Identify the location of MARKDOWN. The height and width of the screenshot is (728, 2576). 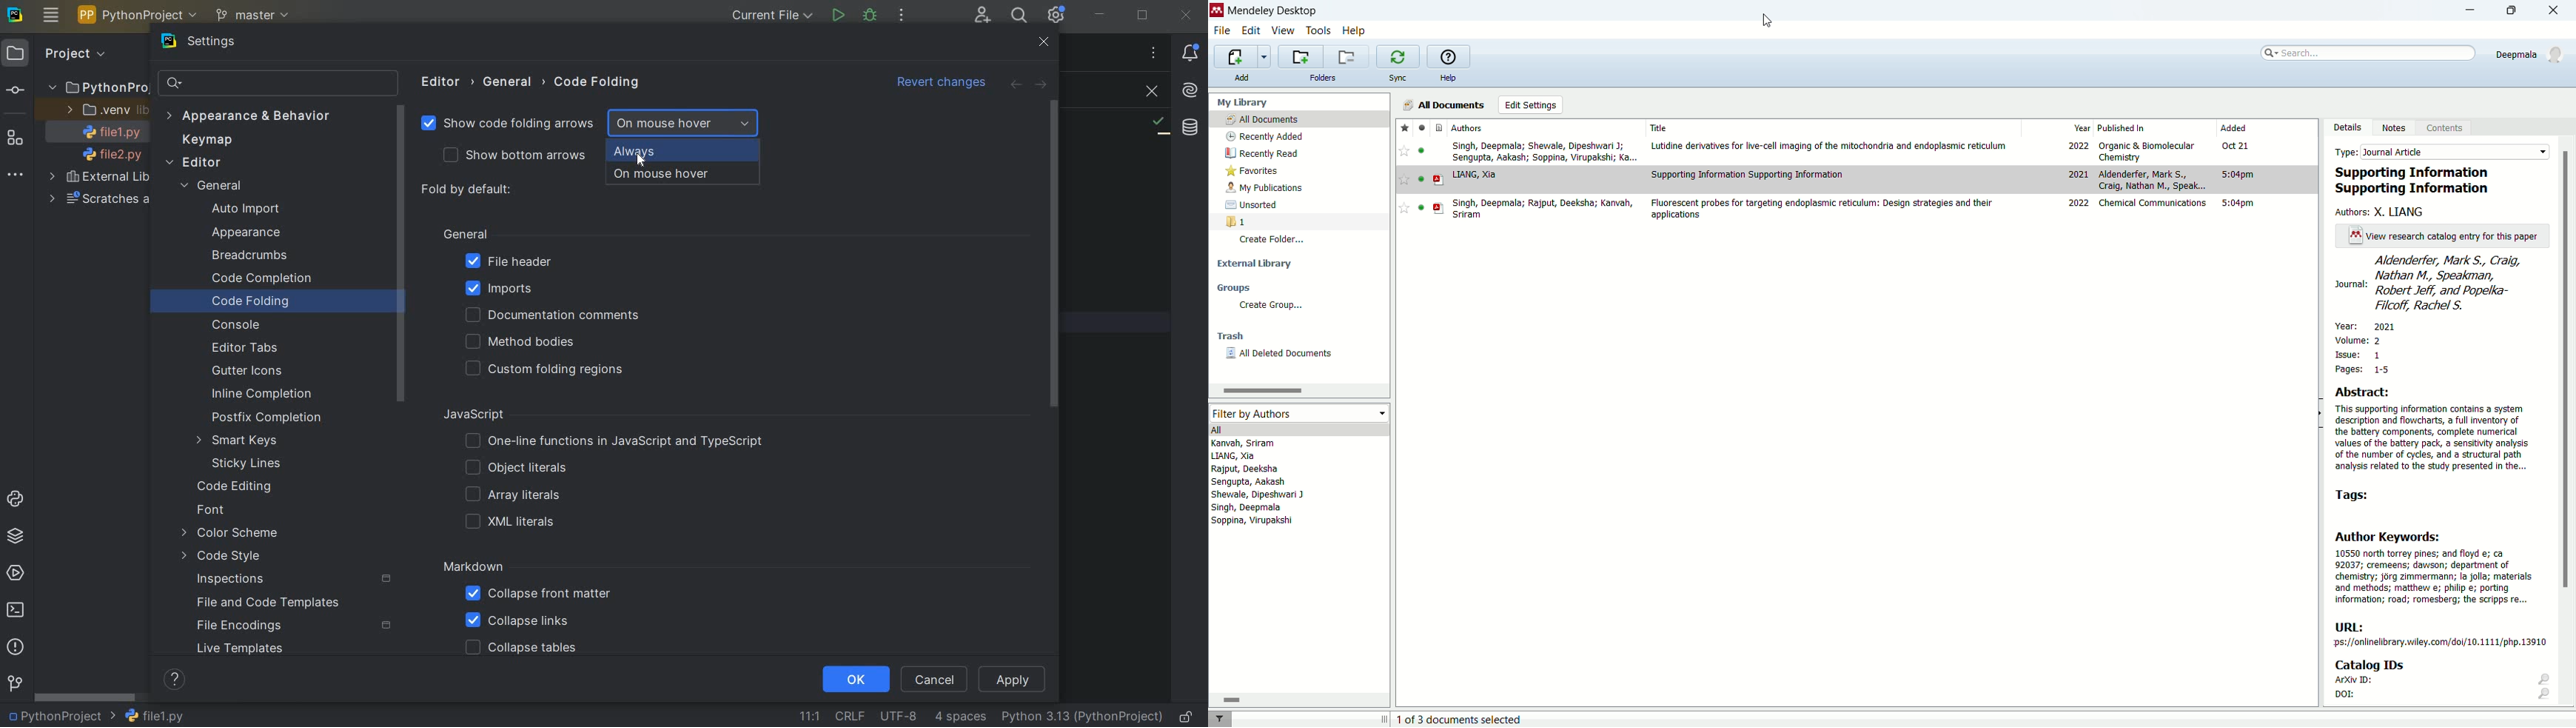
(474, 567).